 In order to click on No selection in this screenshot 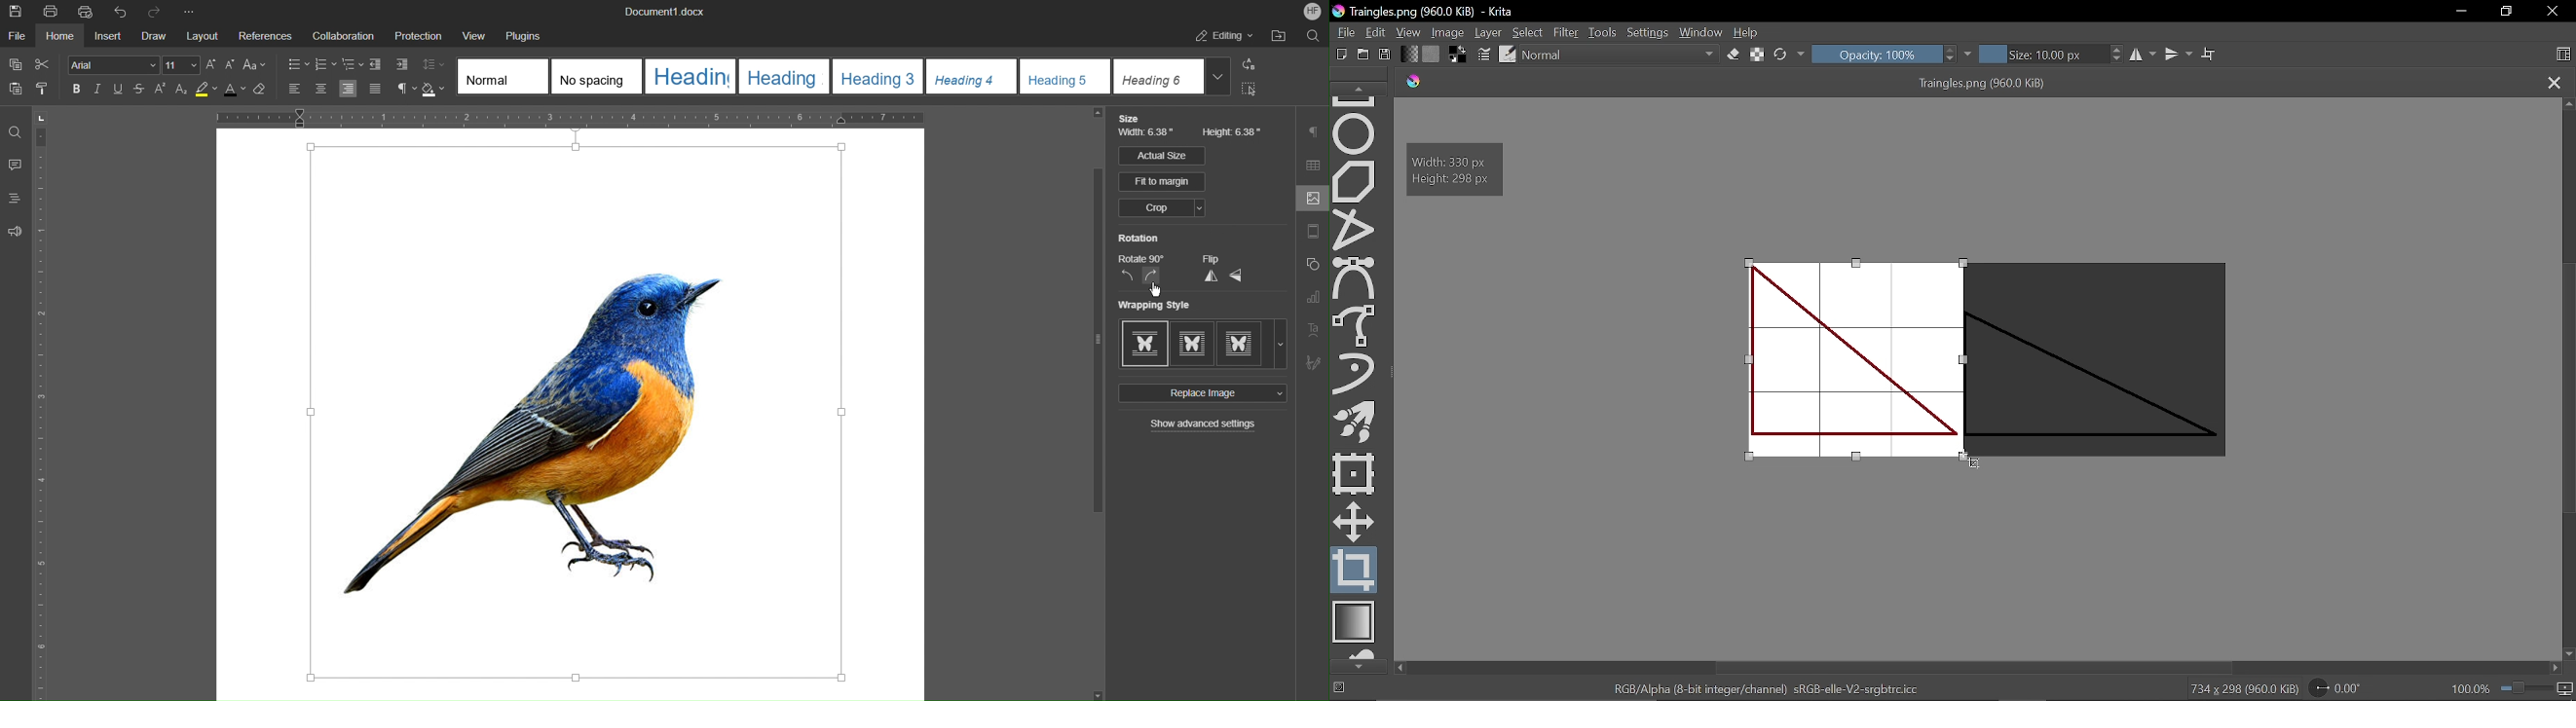, I will do `click(1339, 689)`.